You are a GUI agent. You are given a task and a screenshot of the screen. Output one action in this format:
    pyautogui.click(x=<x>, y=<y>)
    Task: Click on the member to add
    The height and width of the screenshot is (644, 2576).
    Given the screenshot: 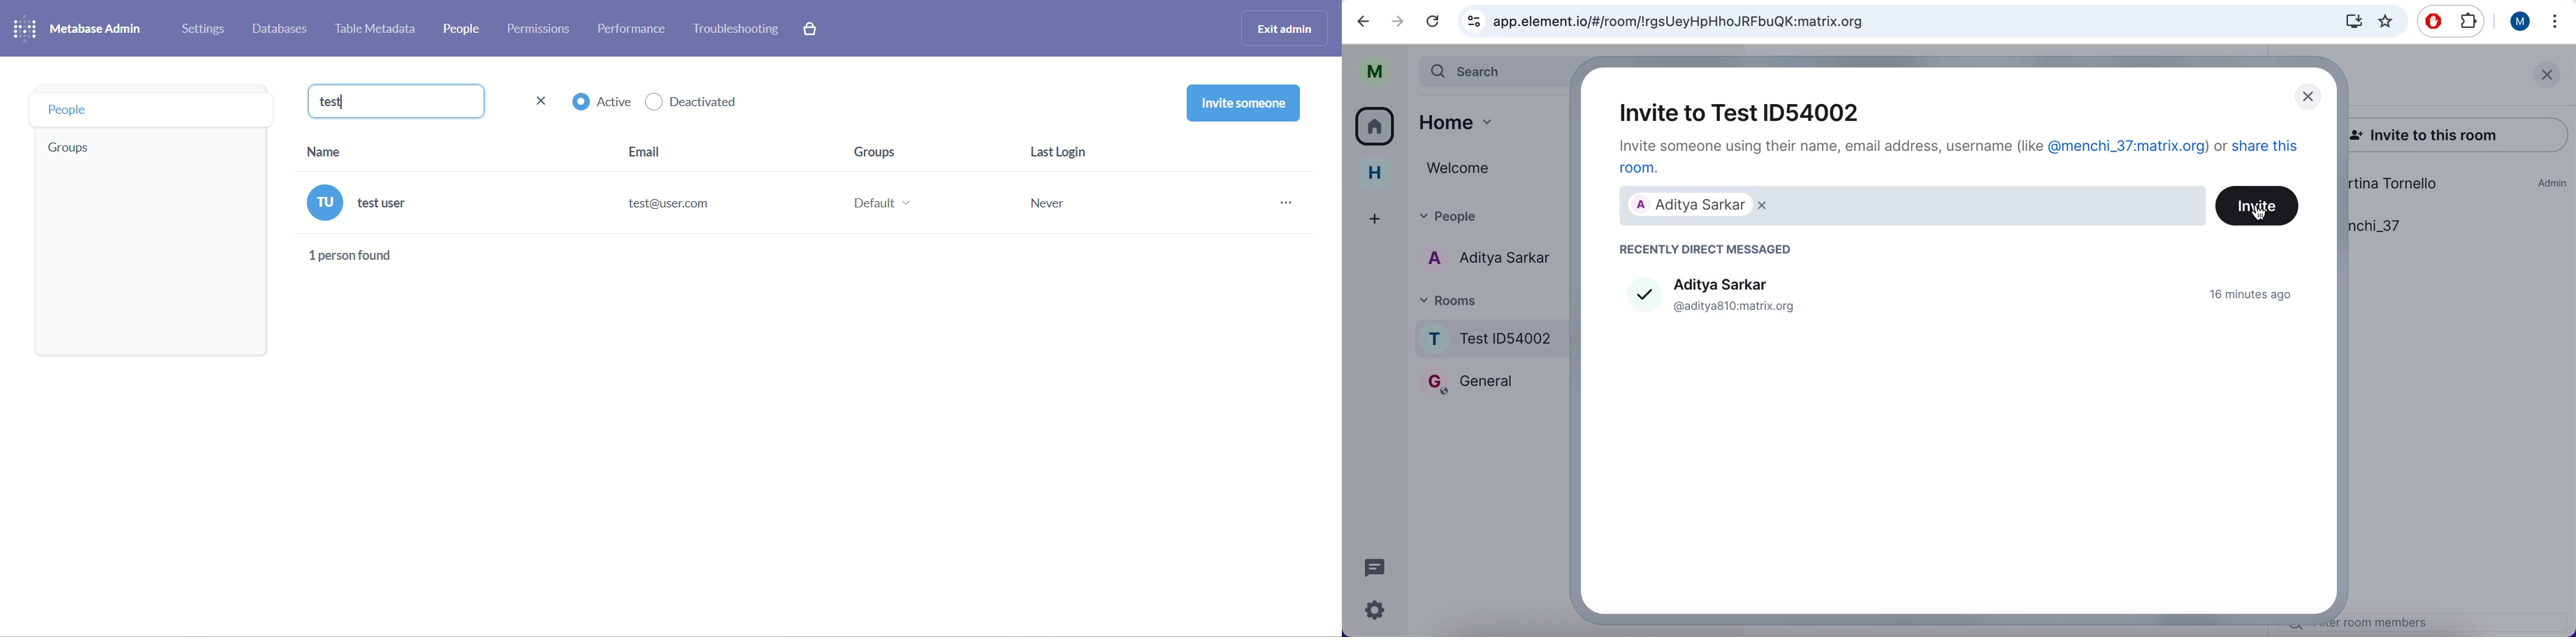 What is the action you would take?
    pyautogui.click(x=1964, y=299)
    